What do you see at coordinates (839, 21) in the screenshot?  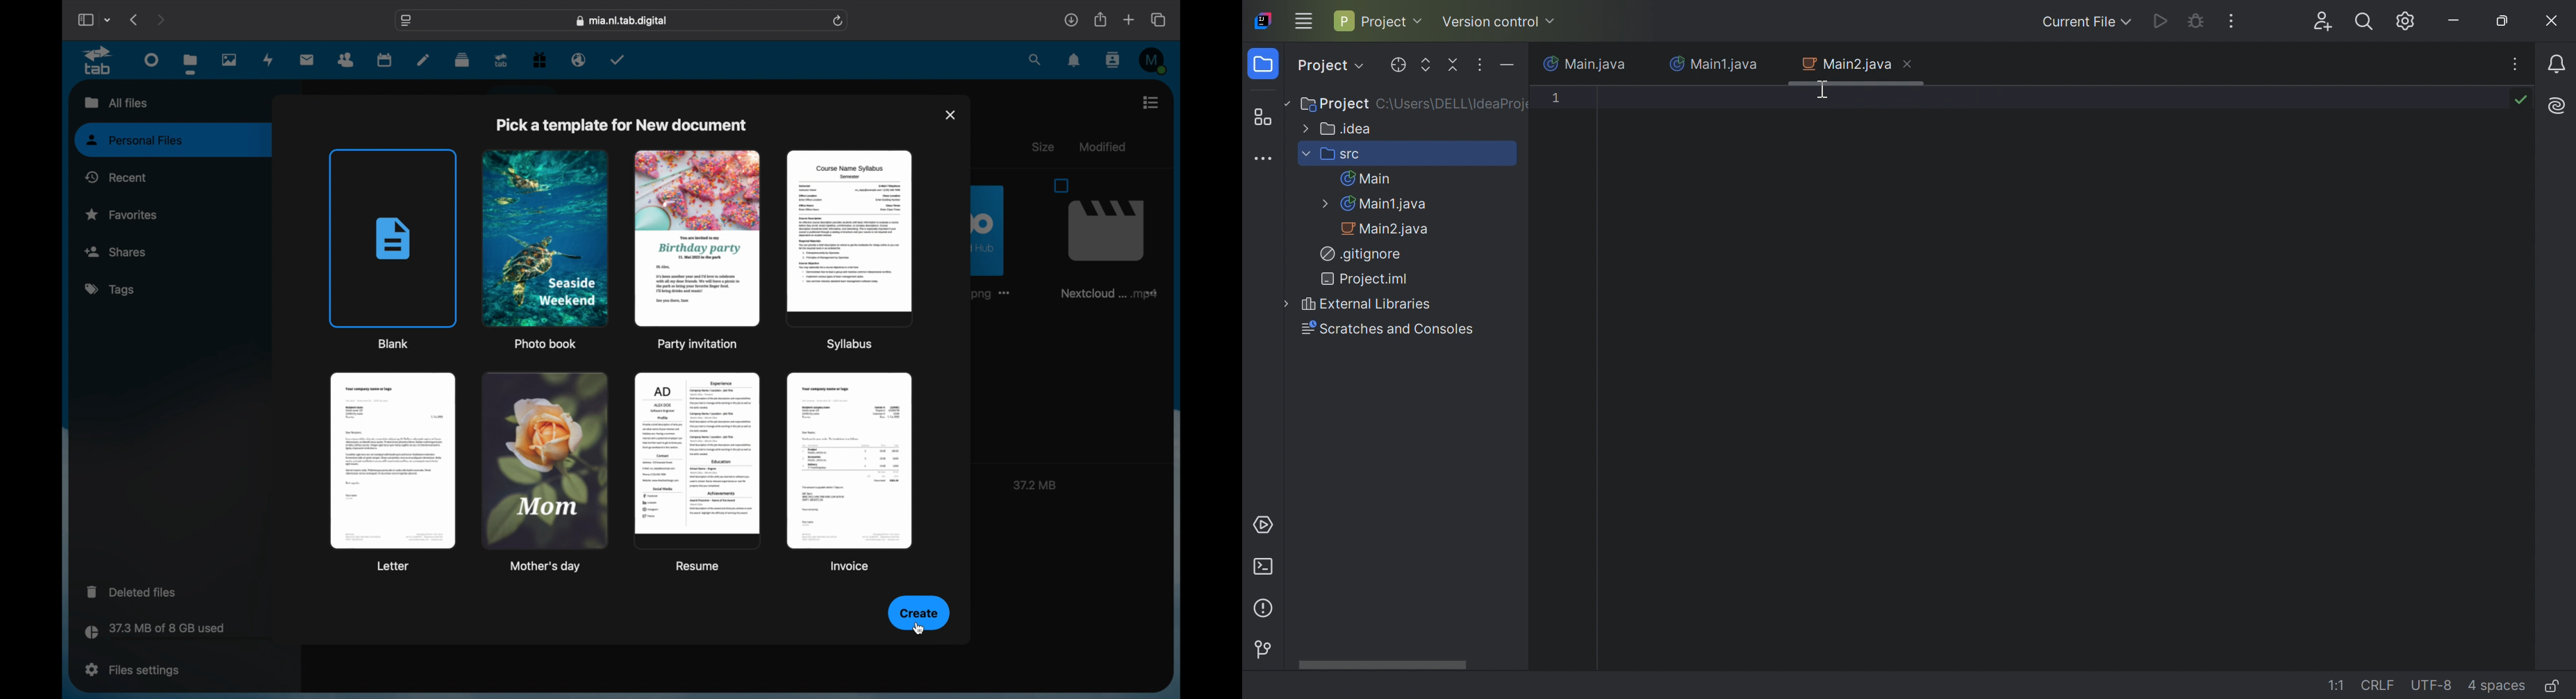 I see `refresh` at bounding box center [839, 21].